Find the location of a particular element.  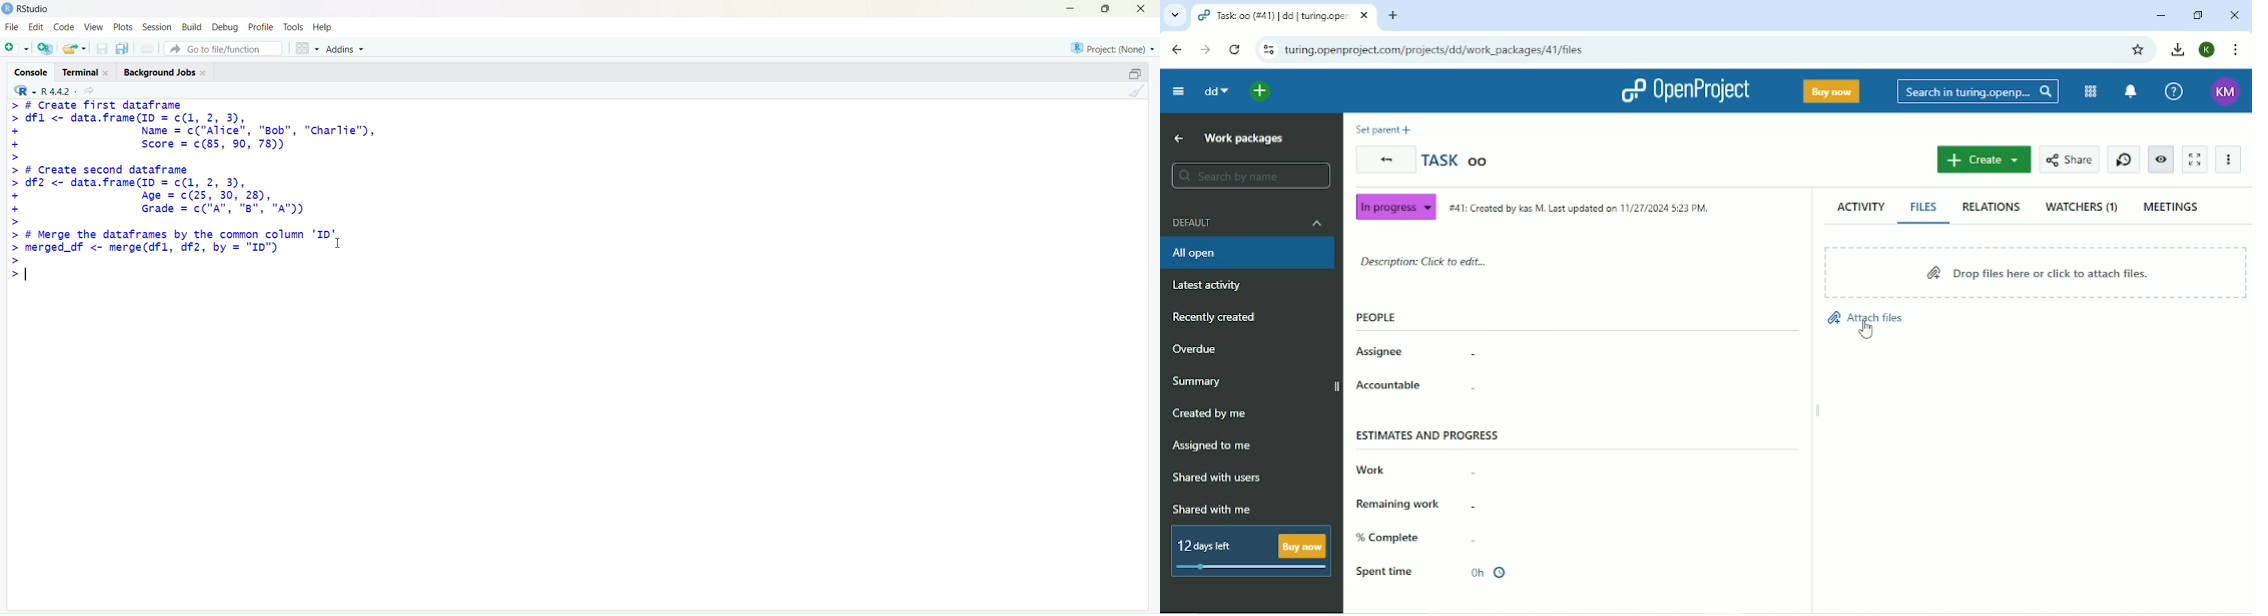

Terminal is located at coordinates (88, 71).